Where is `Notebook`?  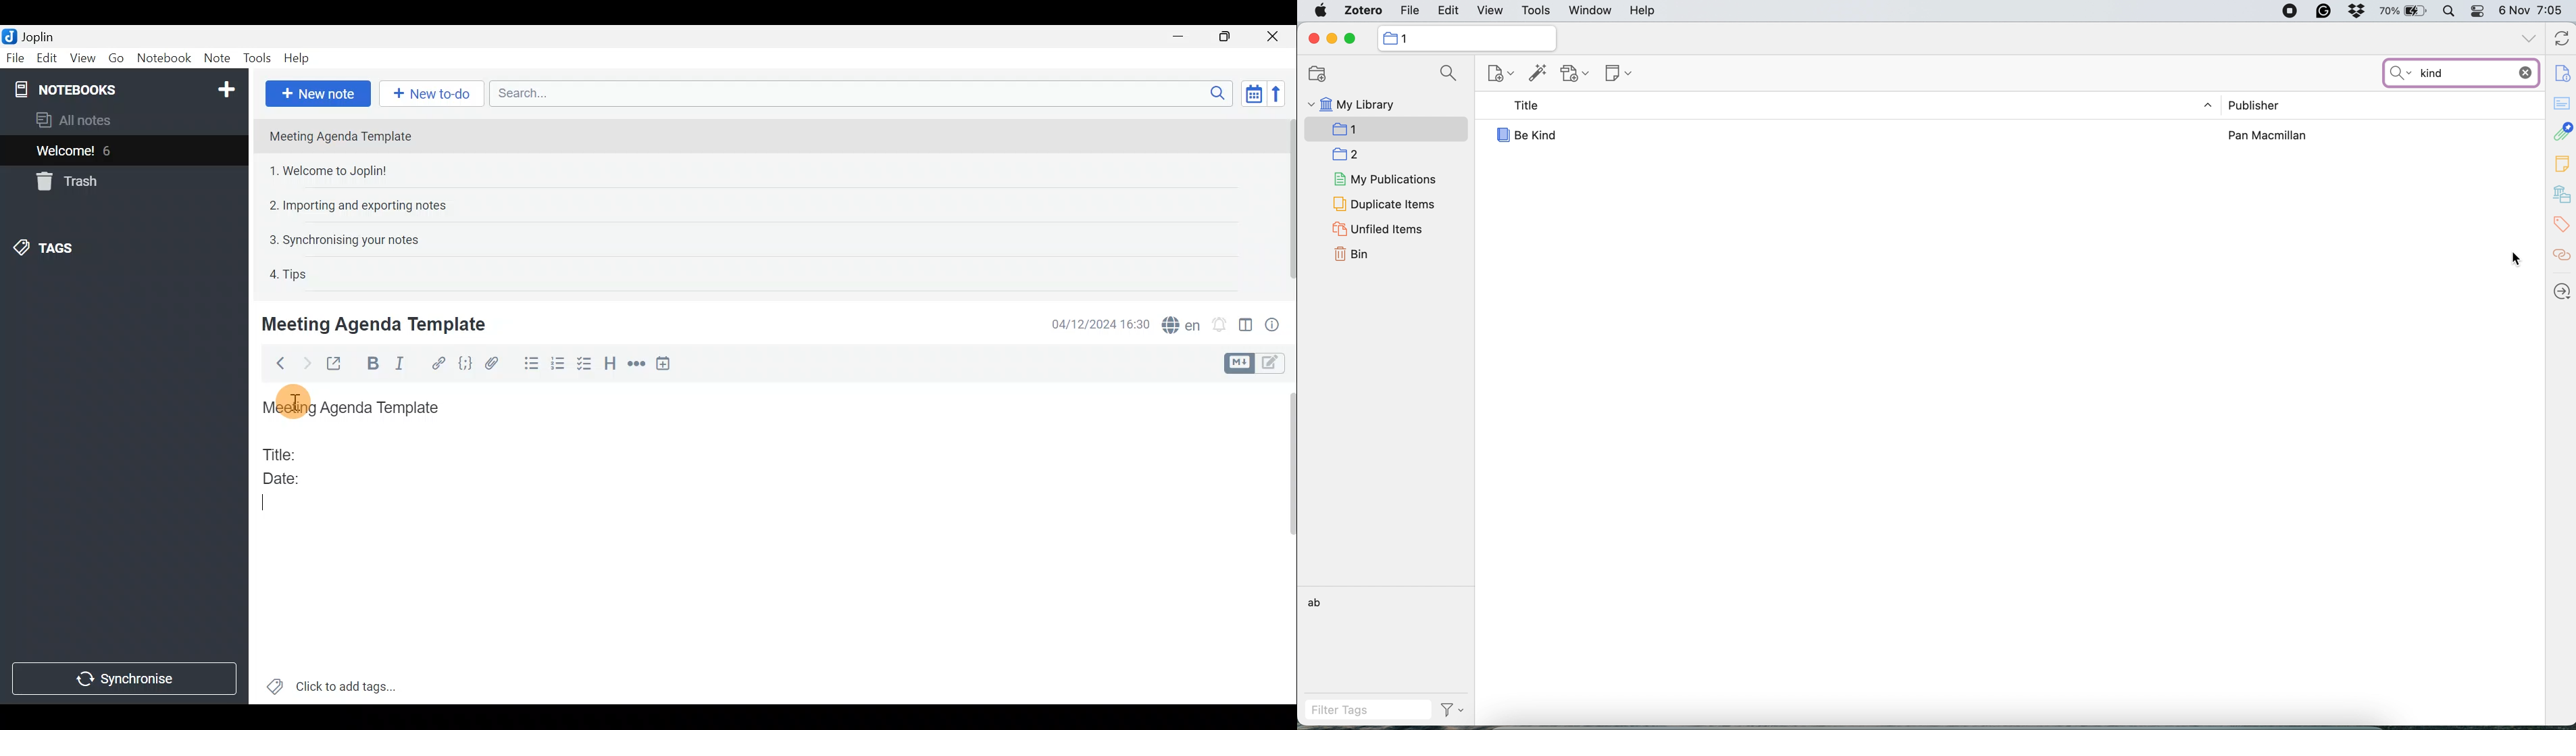 Notebook is located at coordinates (164, 57).